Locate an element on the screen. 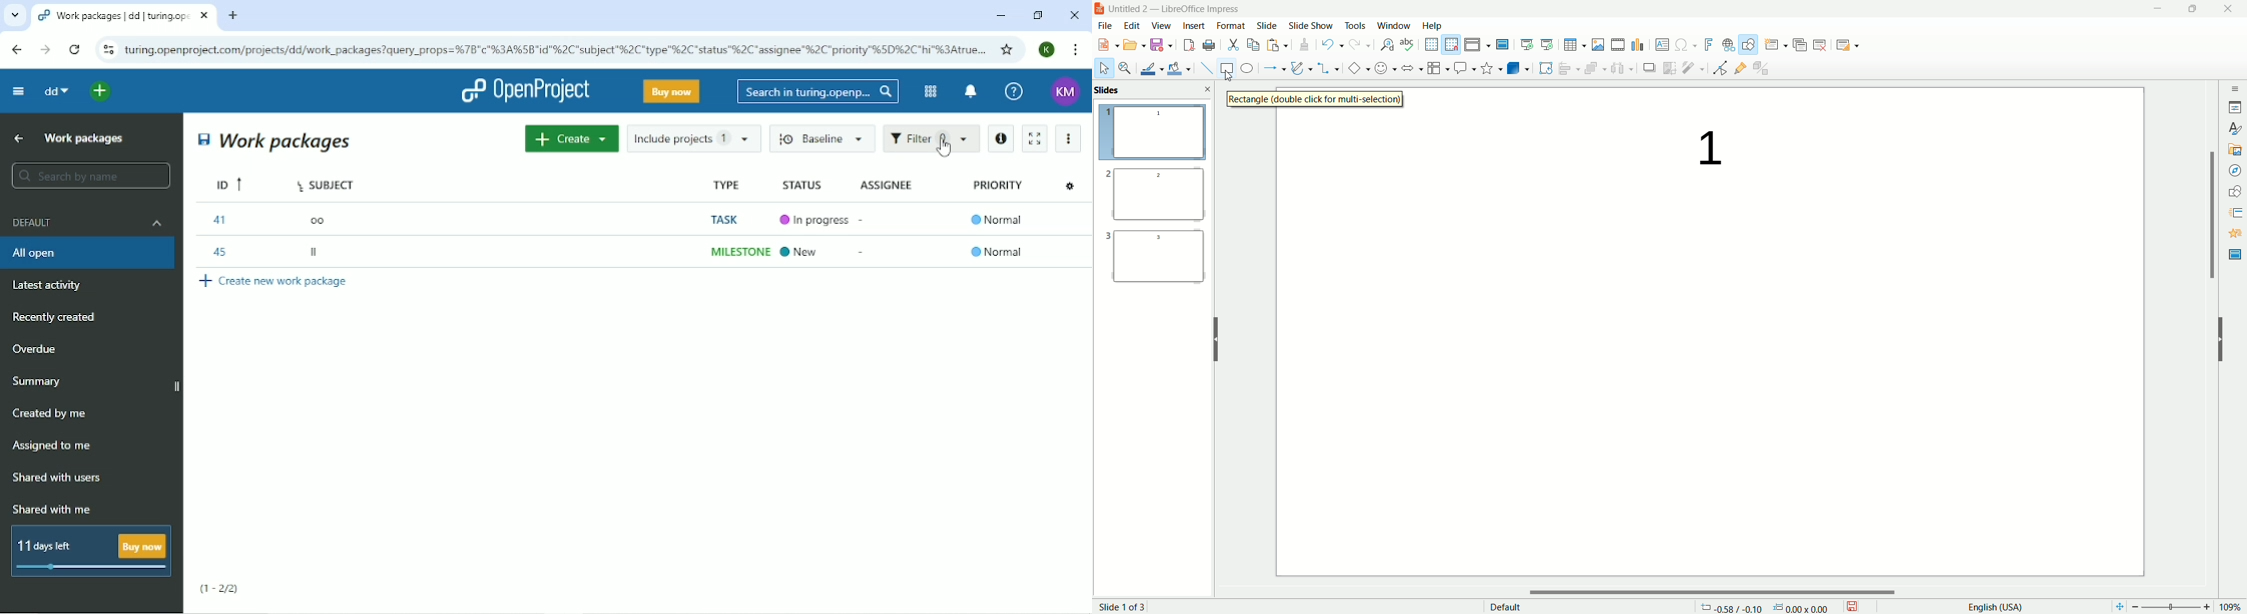  edit is located at coordinates (1133, 26).